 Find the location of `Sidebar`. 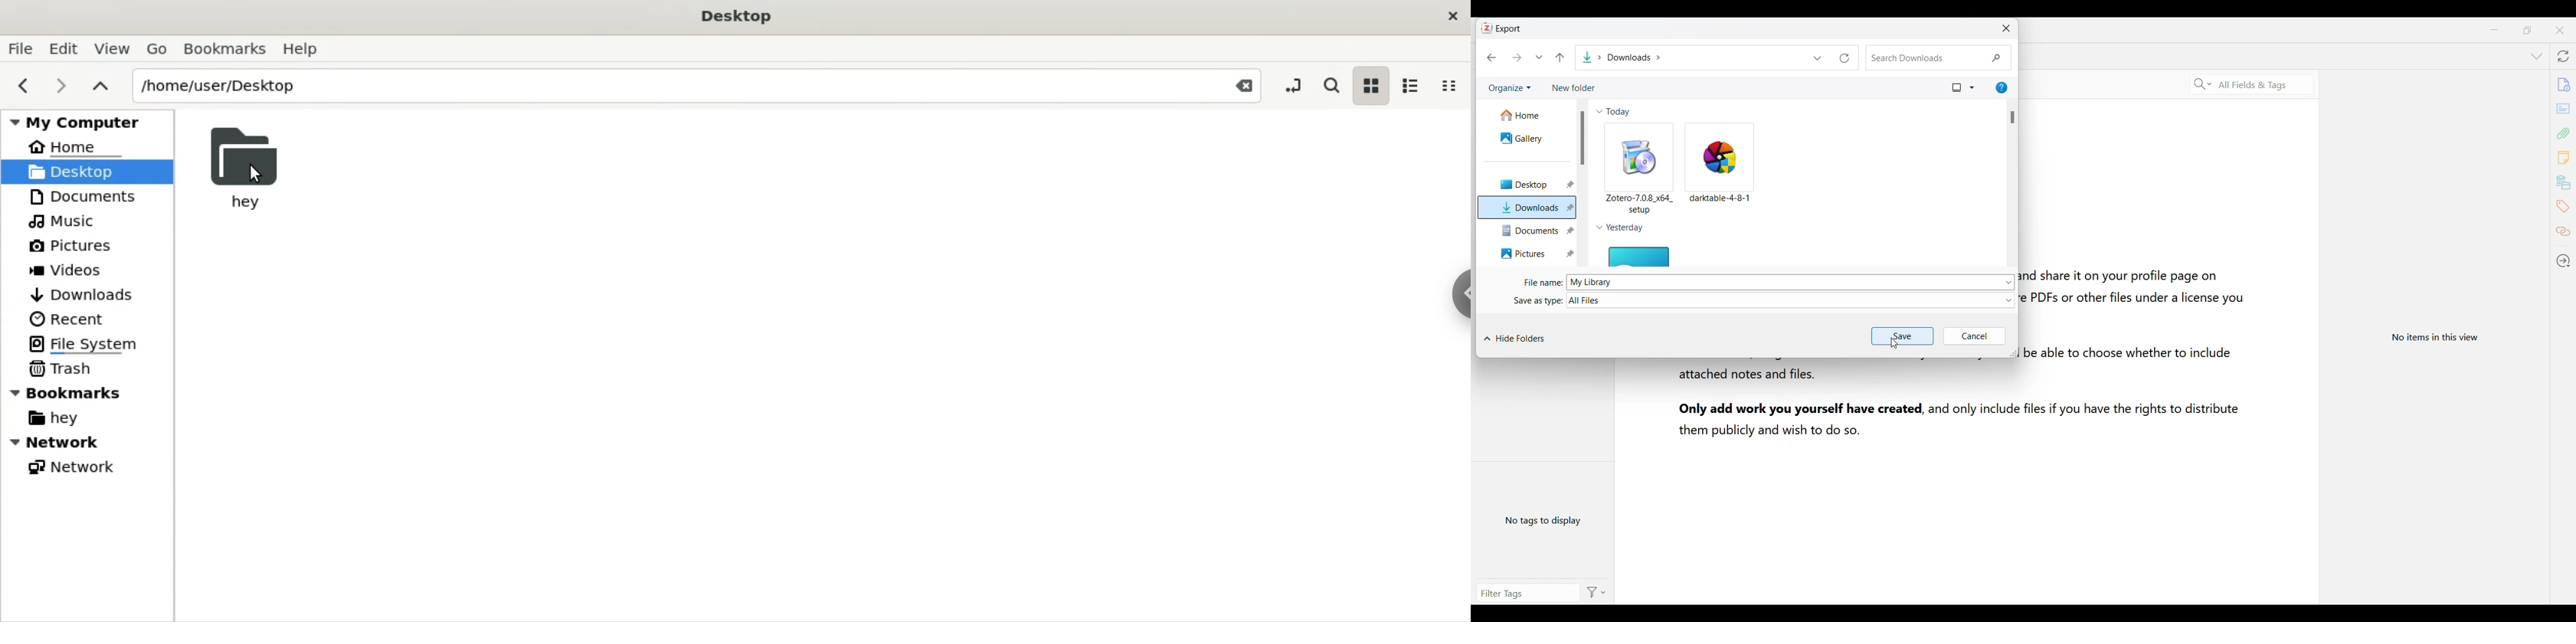

Sidebar is located at coordinates (1454, 296).